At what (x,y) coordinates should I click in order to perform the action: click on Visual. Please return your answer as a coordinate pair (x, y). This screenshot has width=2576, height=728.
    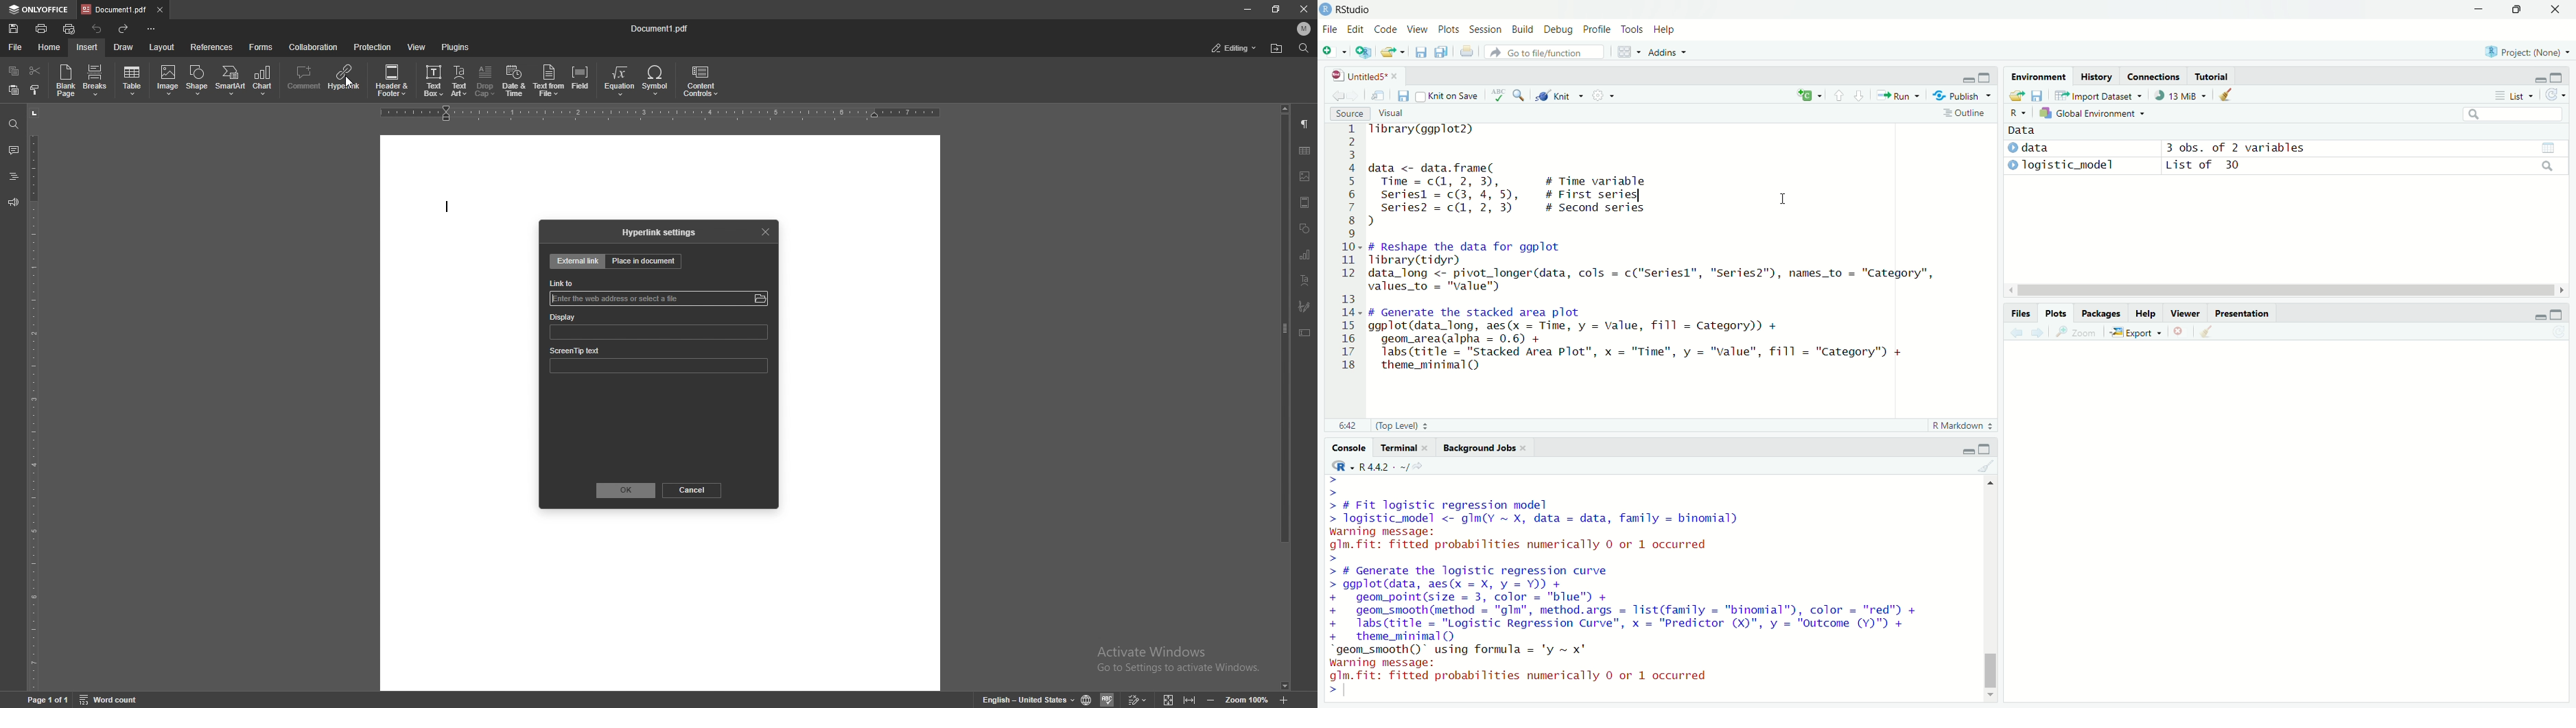
    Looking at the image, I should click on (1398, 113).